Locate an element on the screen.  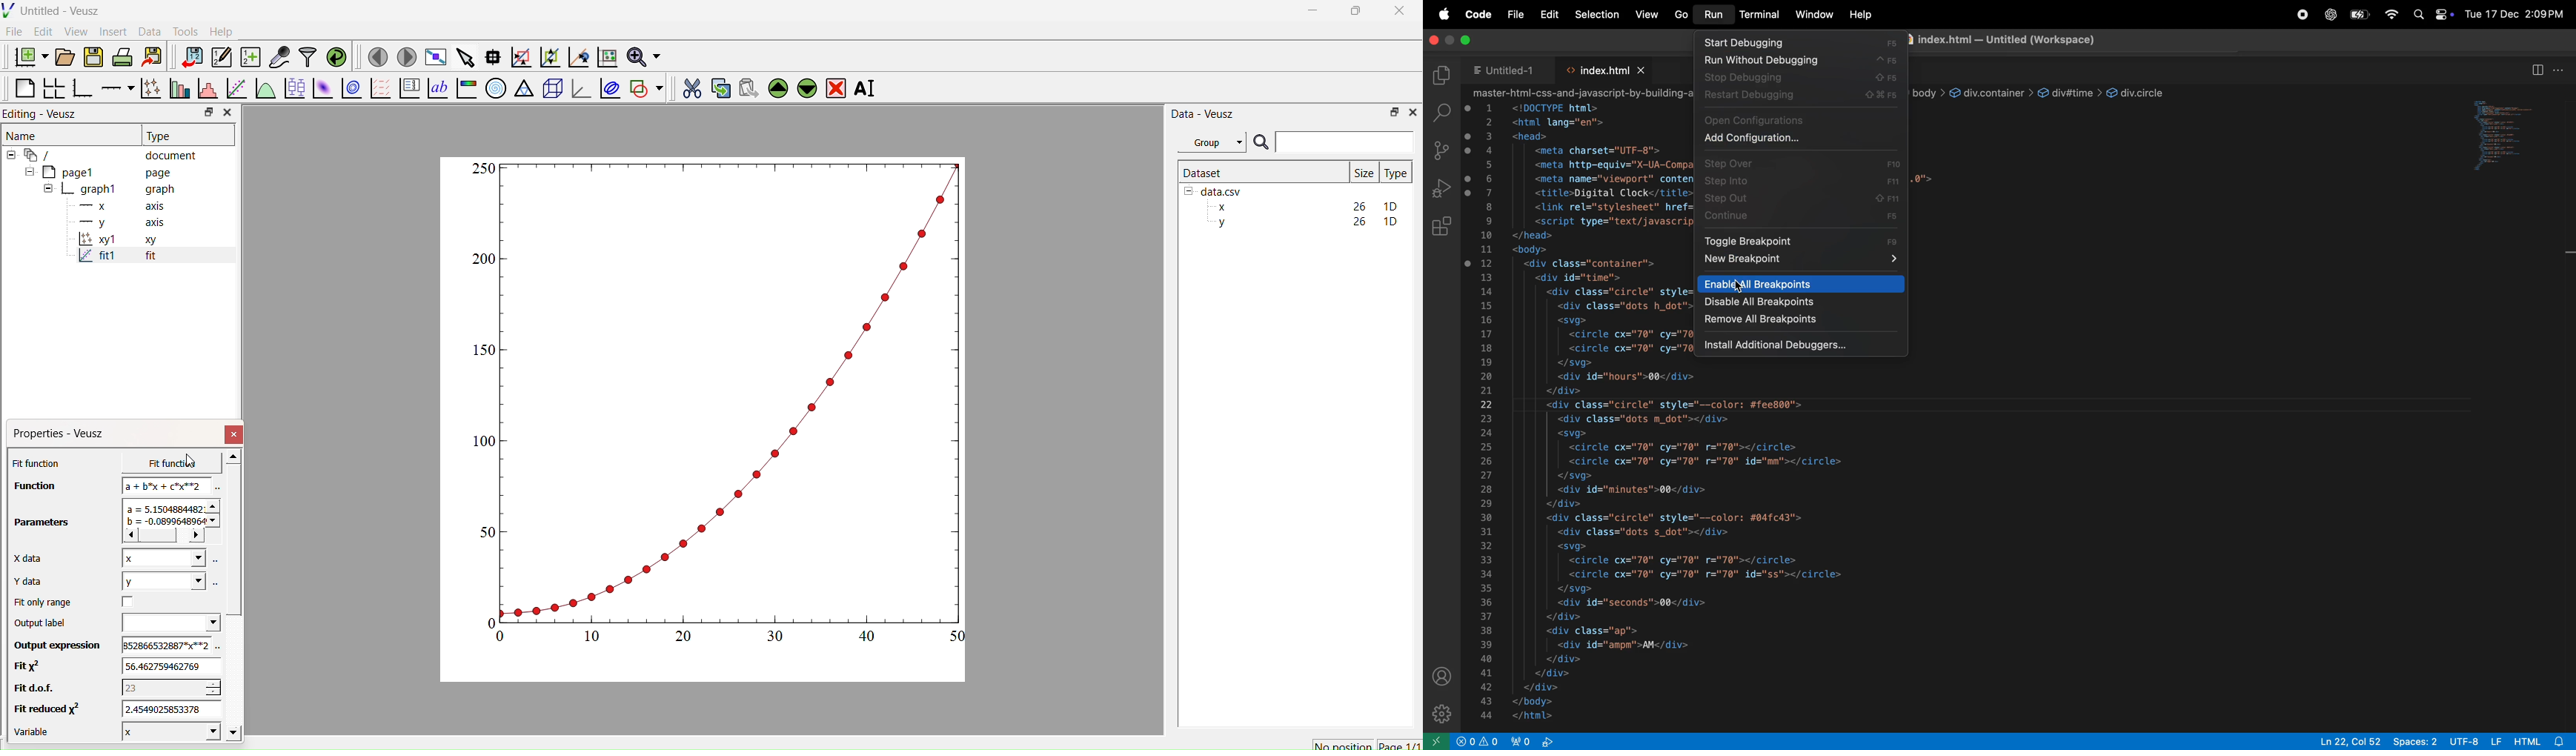
Search is located at coordinates (1261, 143).